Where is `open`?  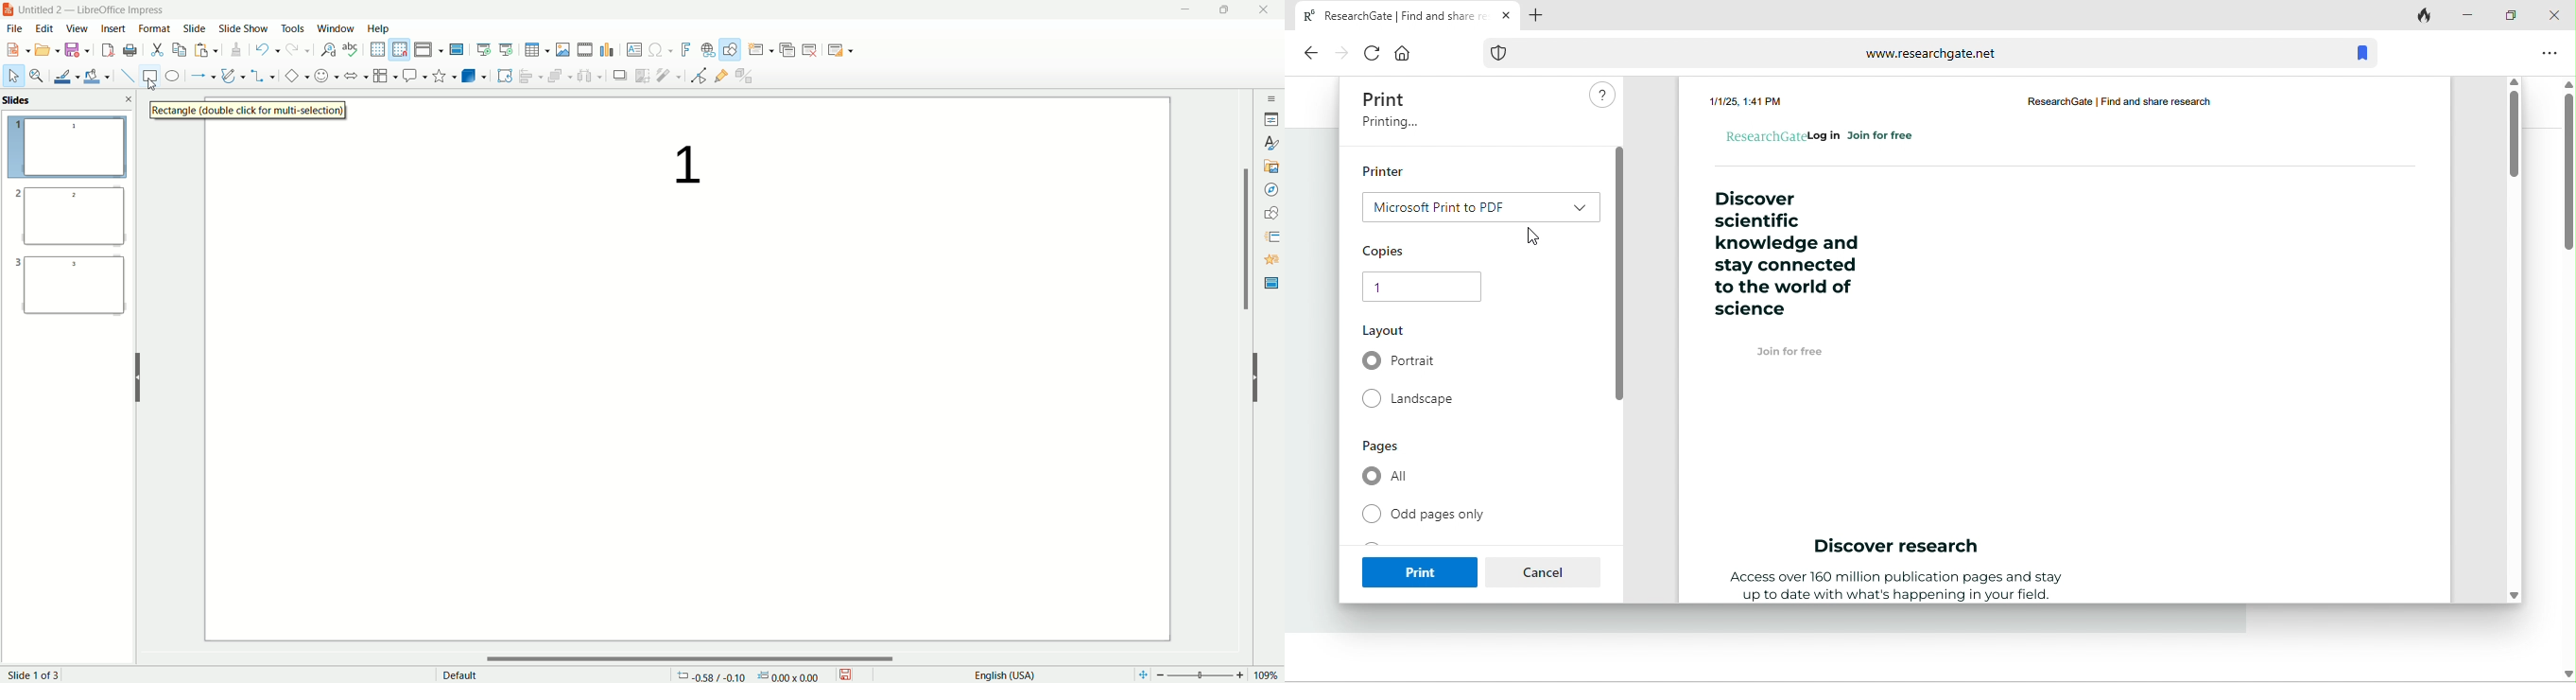 open is located at coordinates (48, 51).